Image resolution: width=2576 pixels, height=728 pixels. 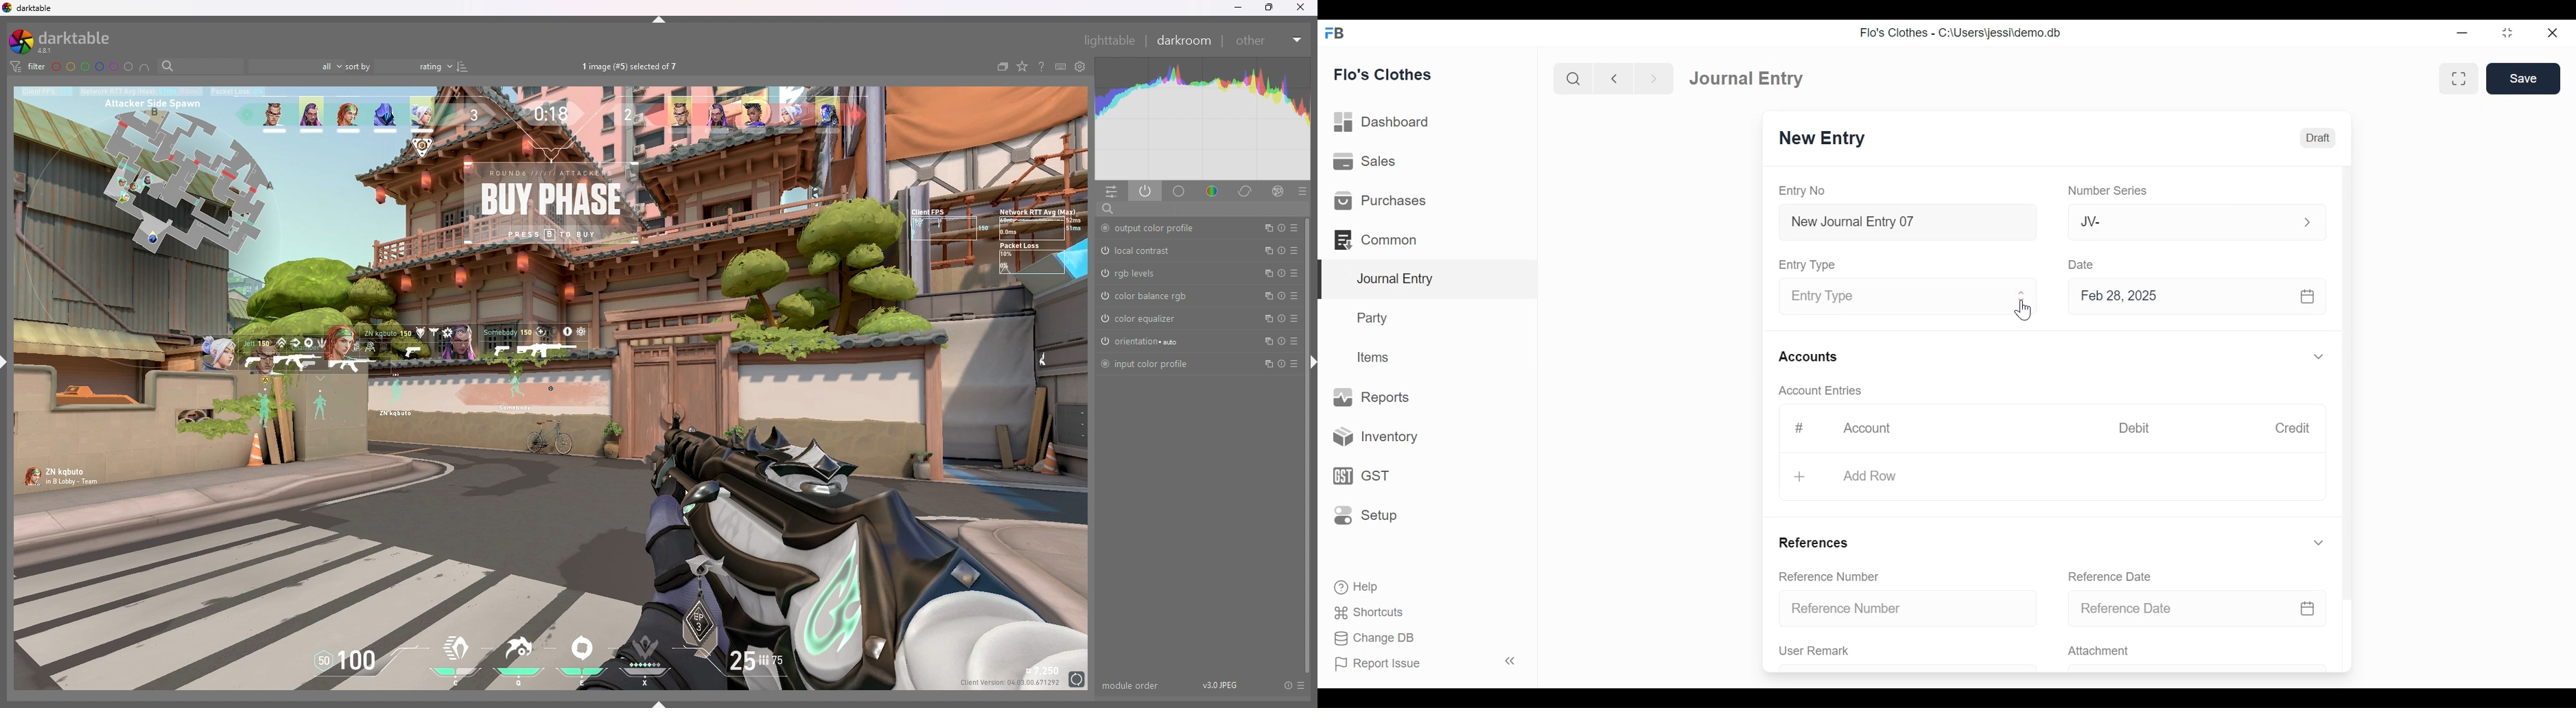 What do you see at coordinates (2321, 542) in the screenshot?
I see `Expand` at bounding box center [2321, 542].